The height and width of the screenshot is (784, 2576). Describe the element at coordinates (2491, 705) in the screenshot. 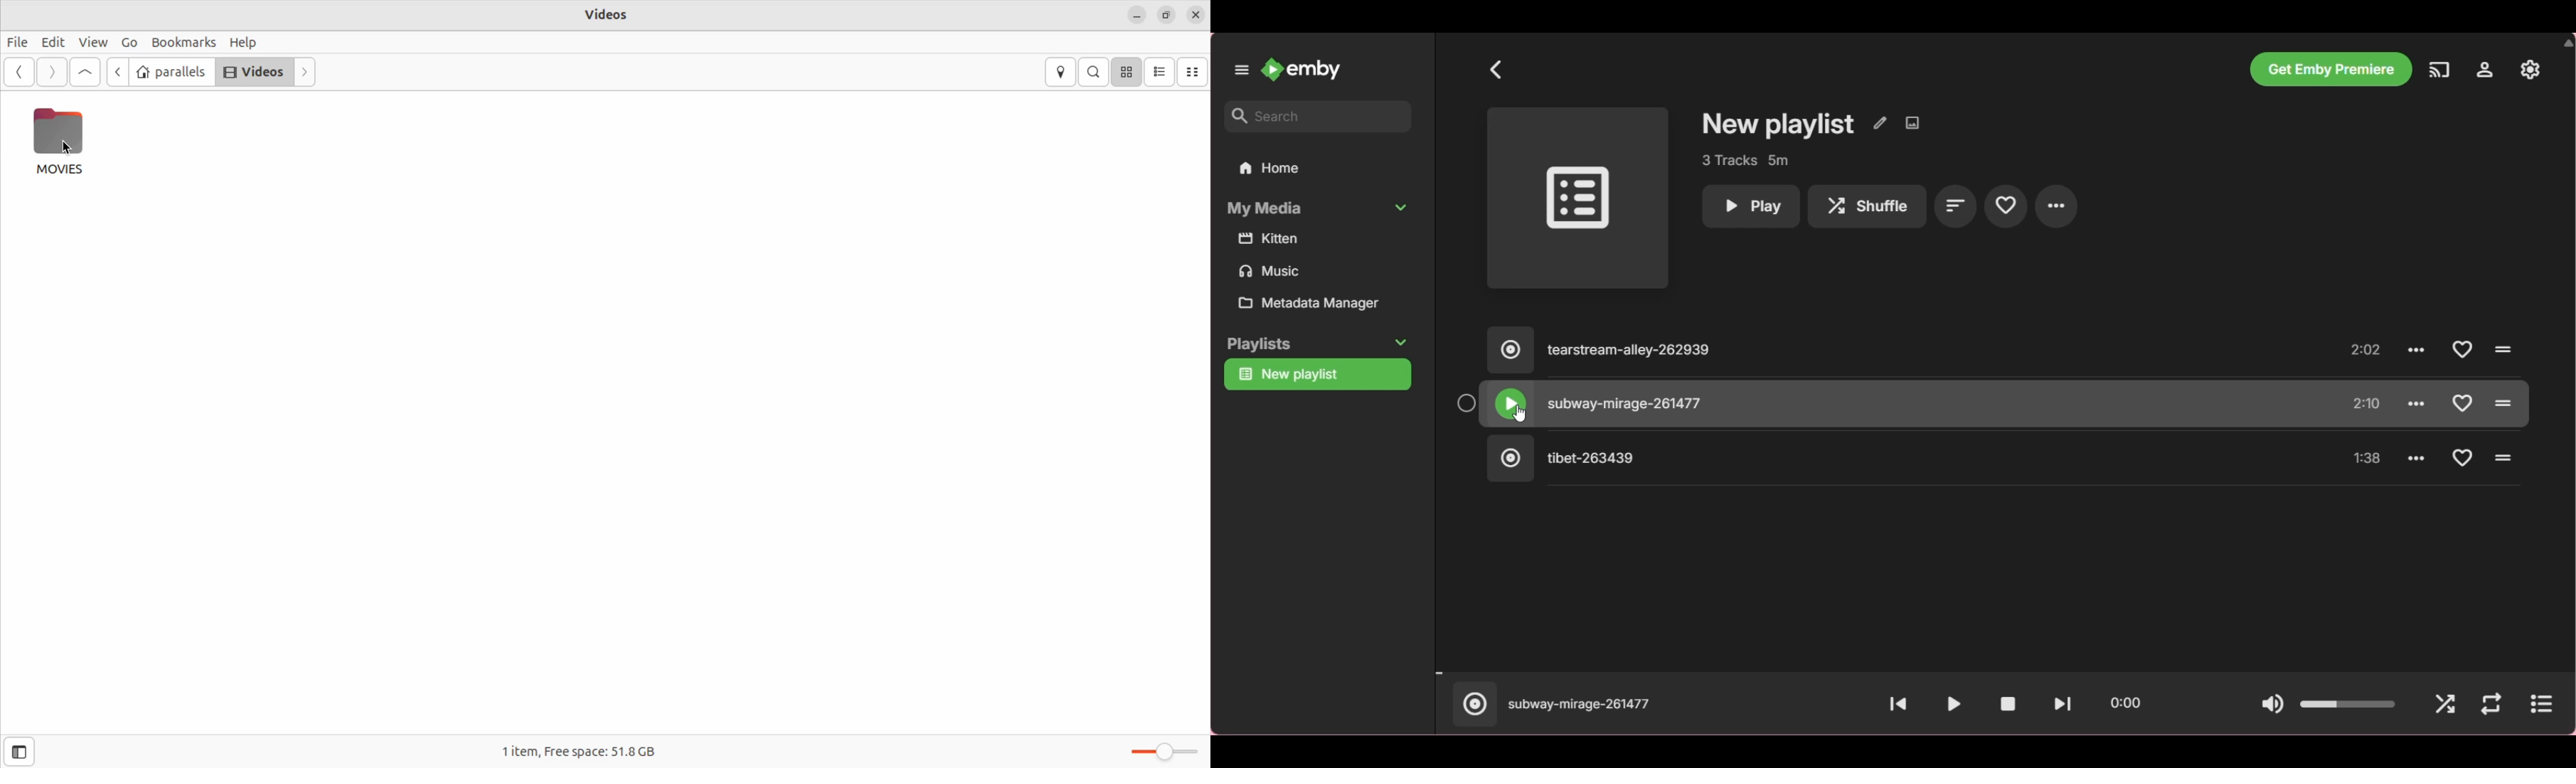

I see `Repeat mode` at that location.